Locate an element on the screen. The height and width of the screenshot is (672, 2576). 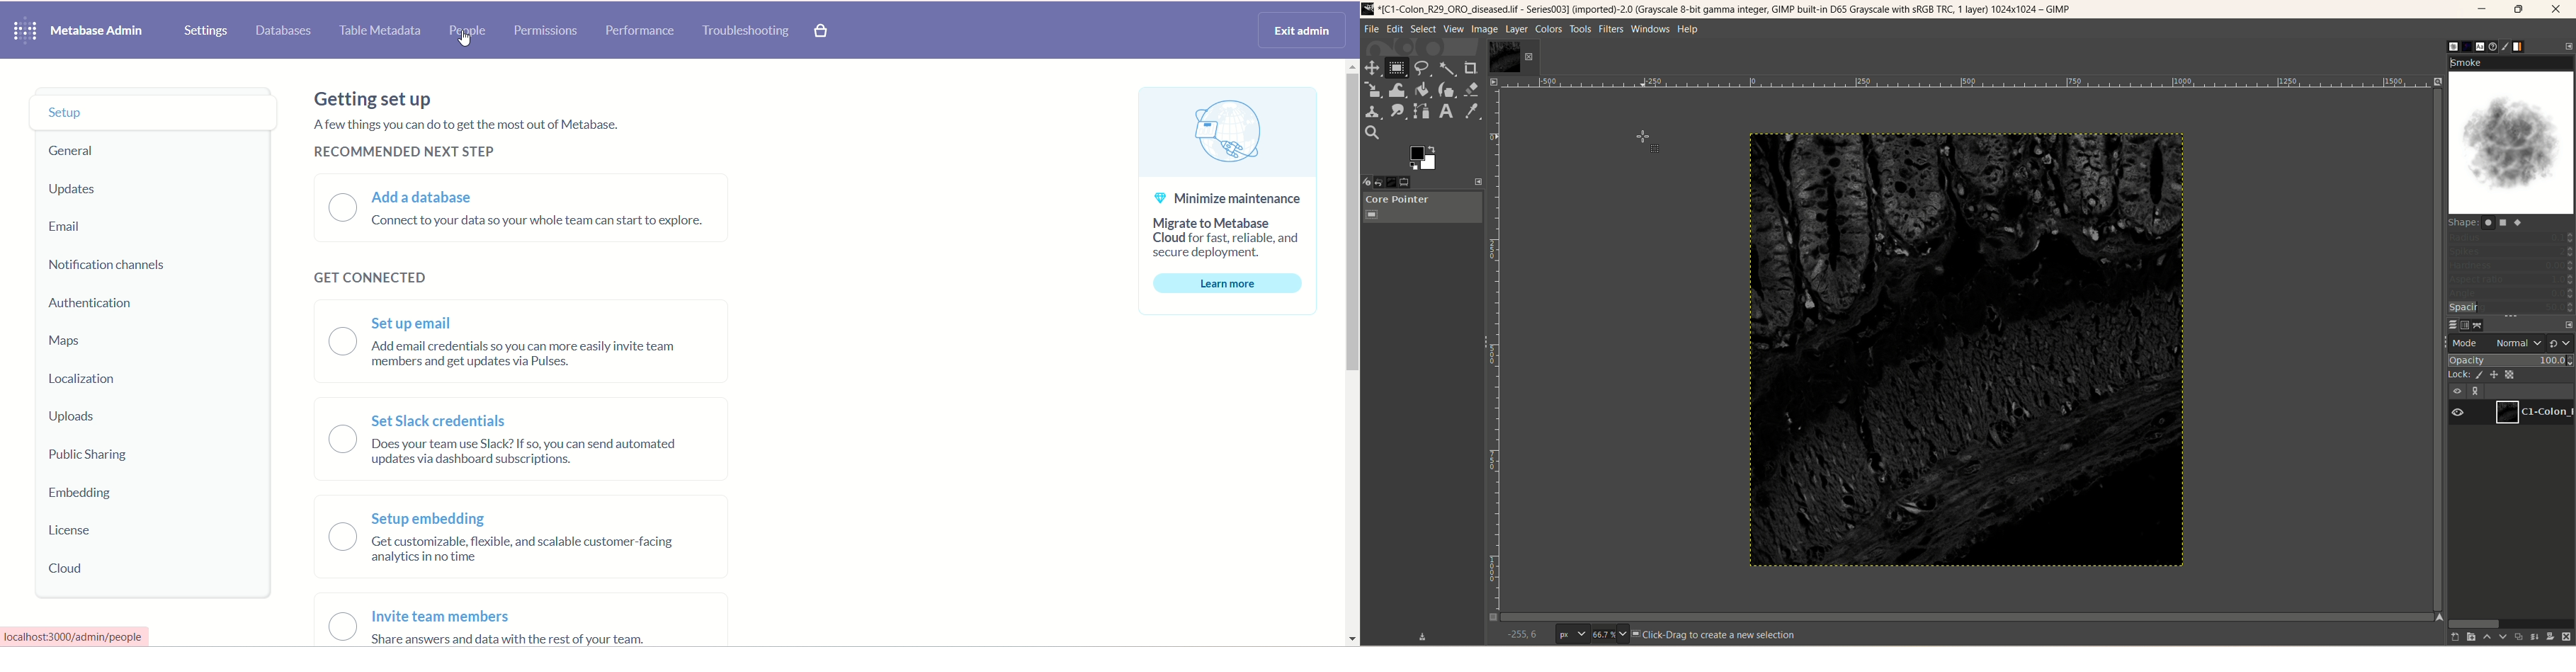
text is located at coordinates (542, 223).